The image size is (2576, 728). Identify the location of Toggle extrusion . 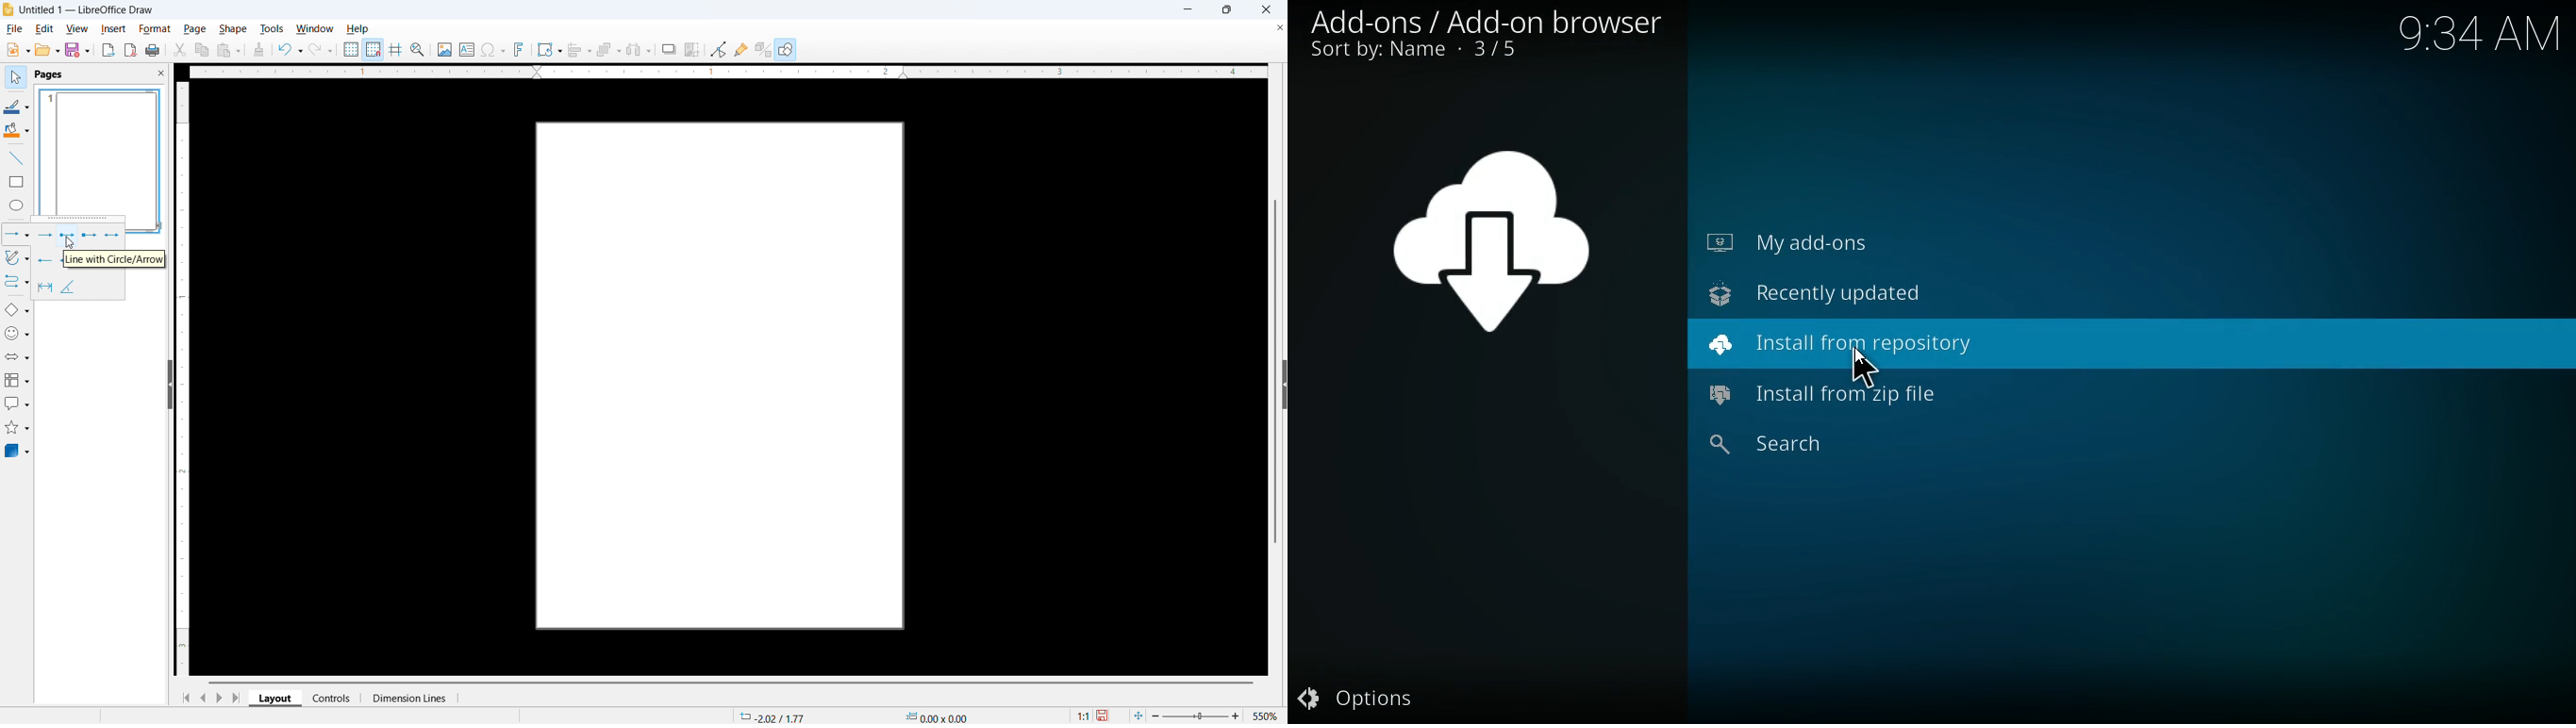
(763, 49).